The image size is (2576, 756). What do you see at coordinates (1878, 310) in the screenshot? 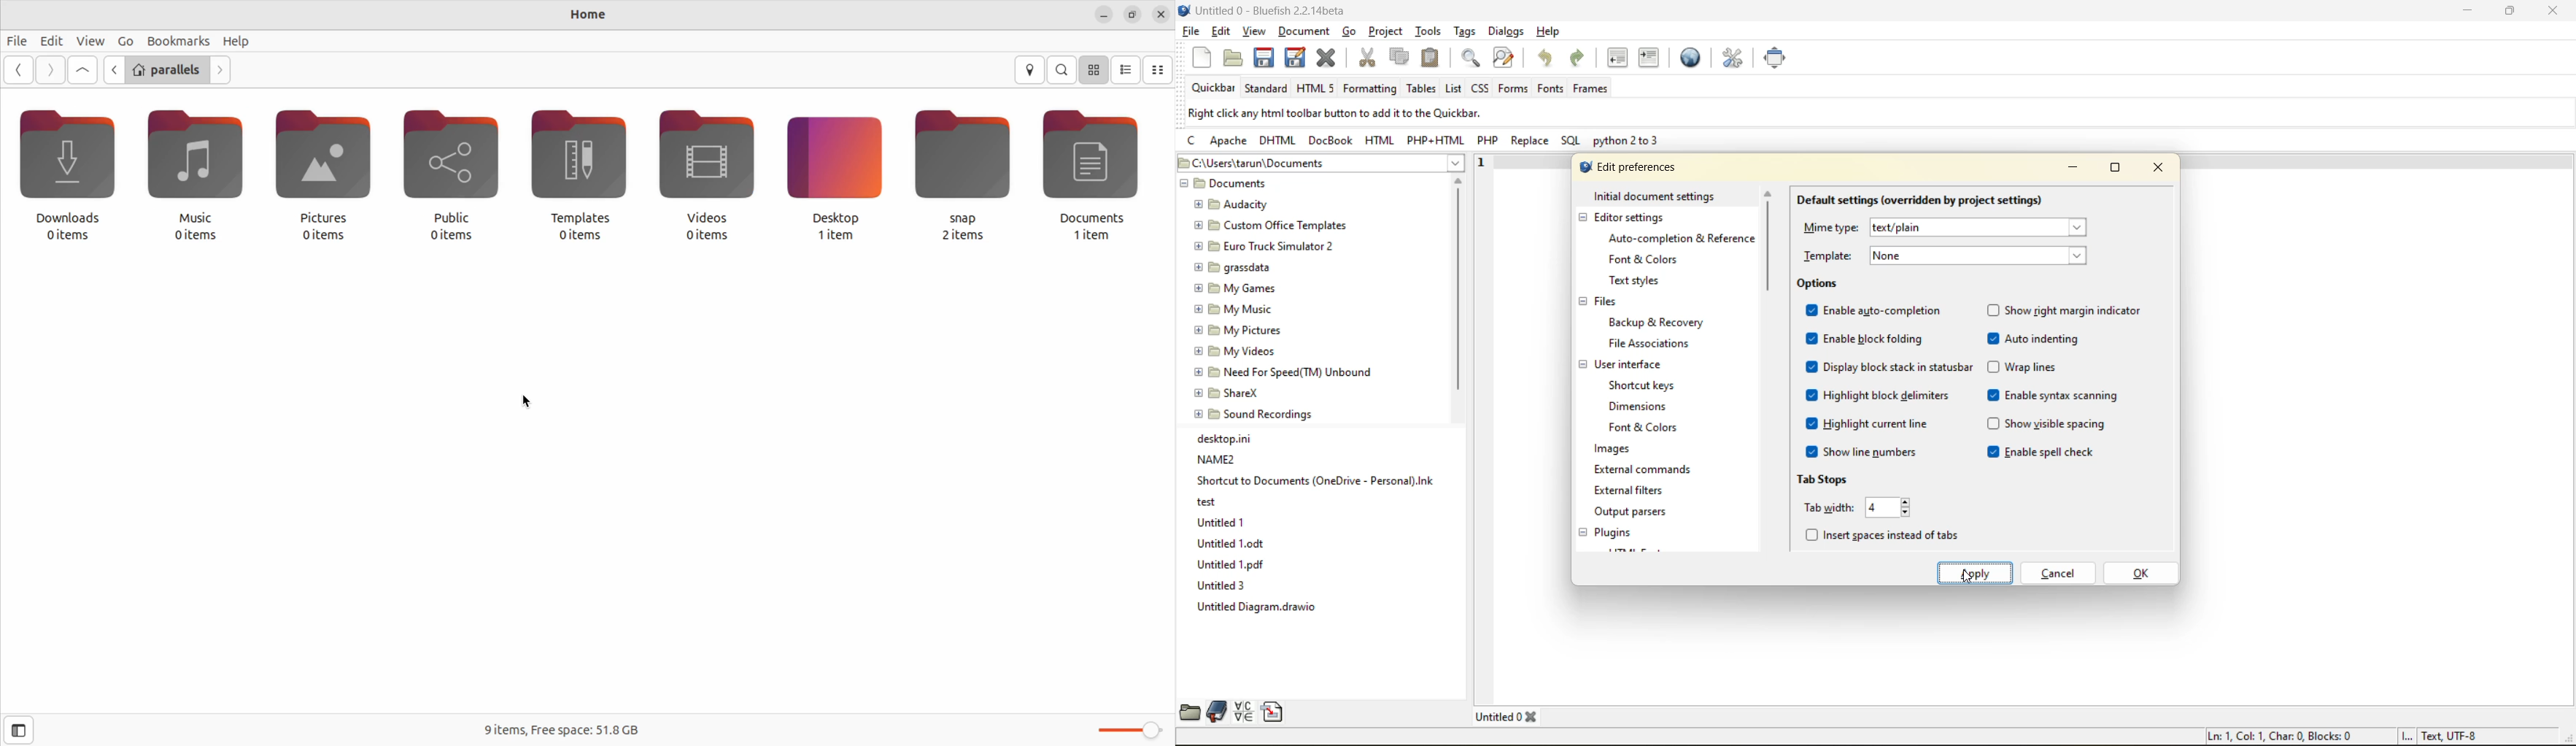
I see `enable auto completions` at bounding box center [1878, 310].